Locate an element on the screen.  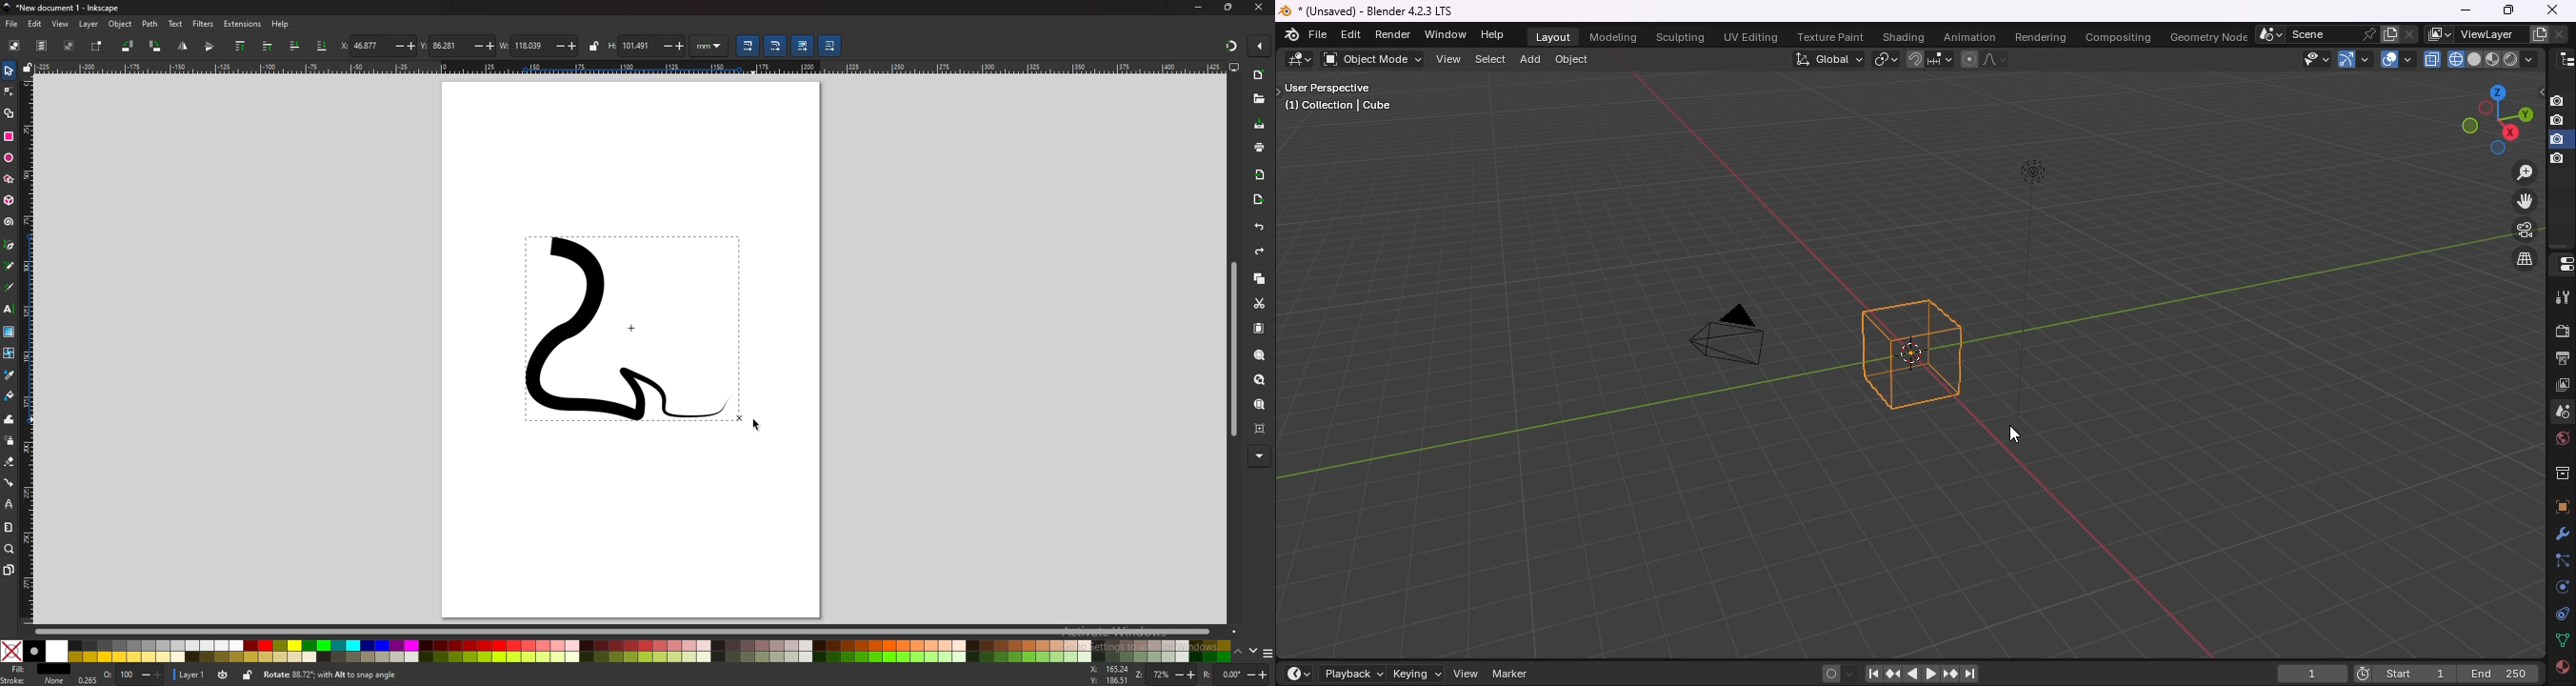
blender is located at coordinates (1289, 35).